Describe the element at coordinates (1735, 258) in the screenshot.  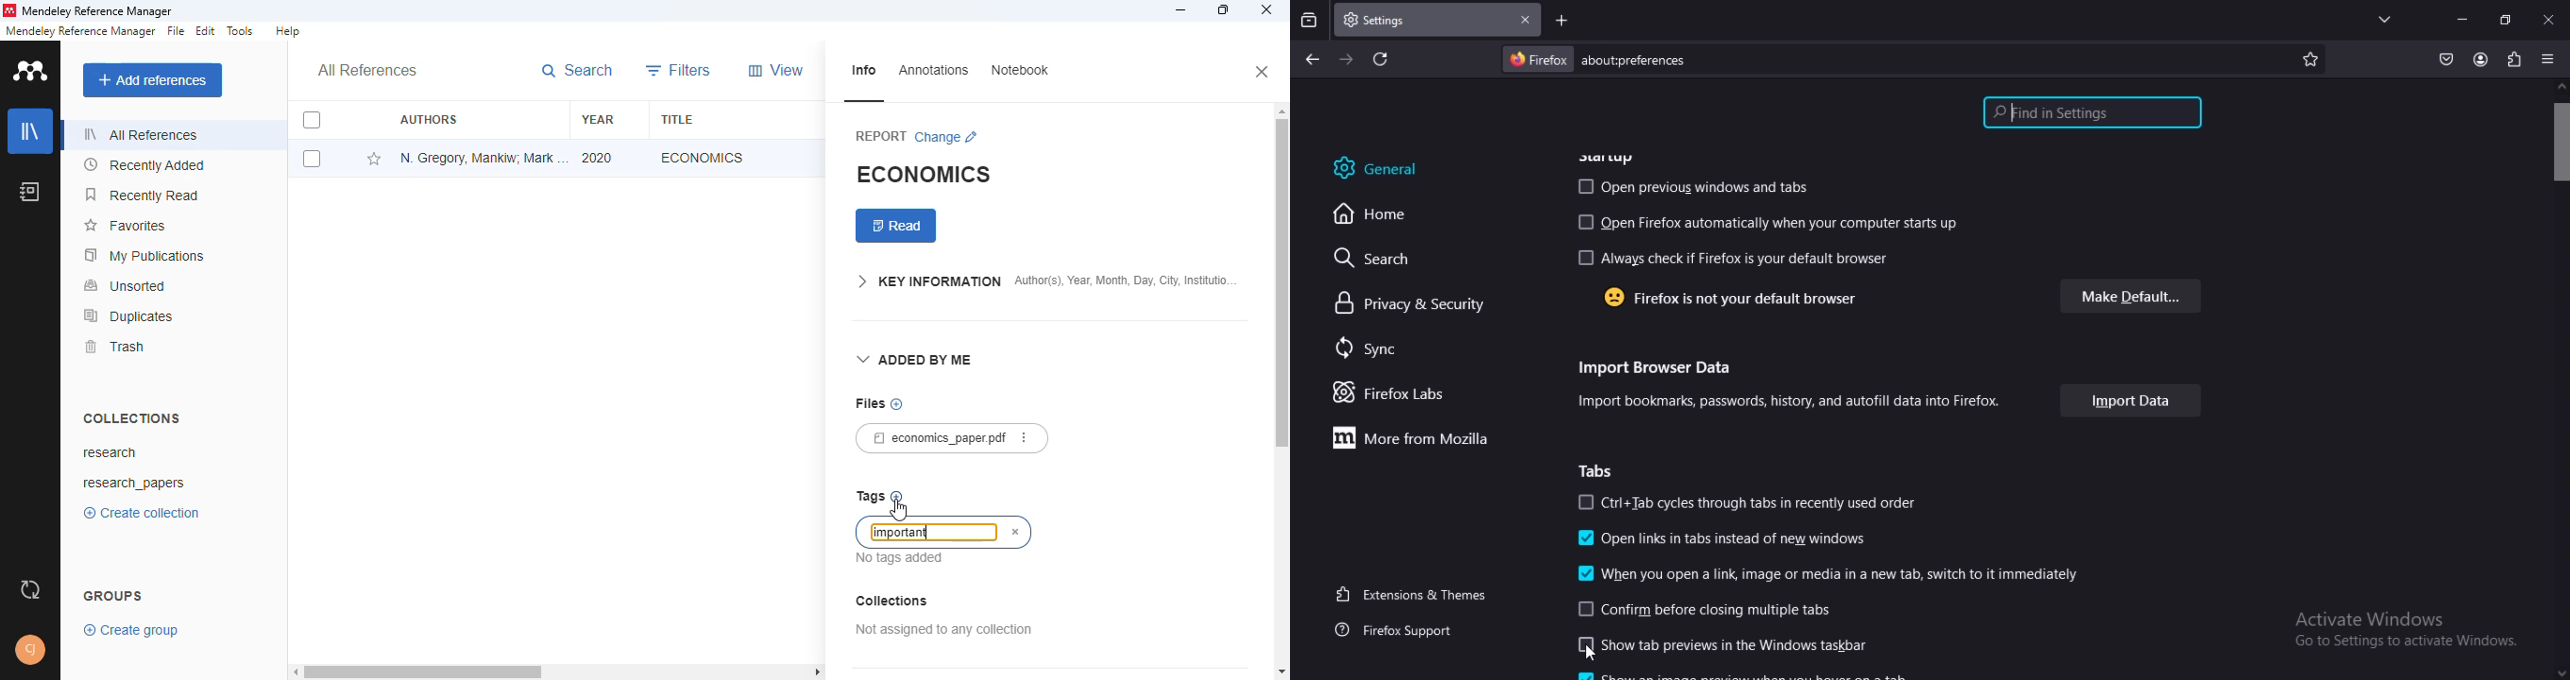
I see `always check if firefox is default browser` at that location.